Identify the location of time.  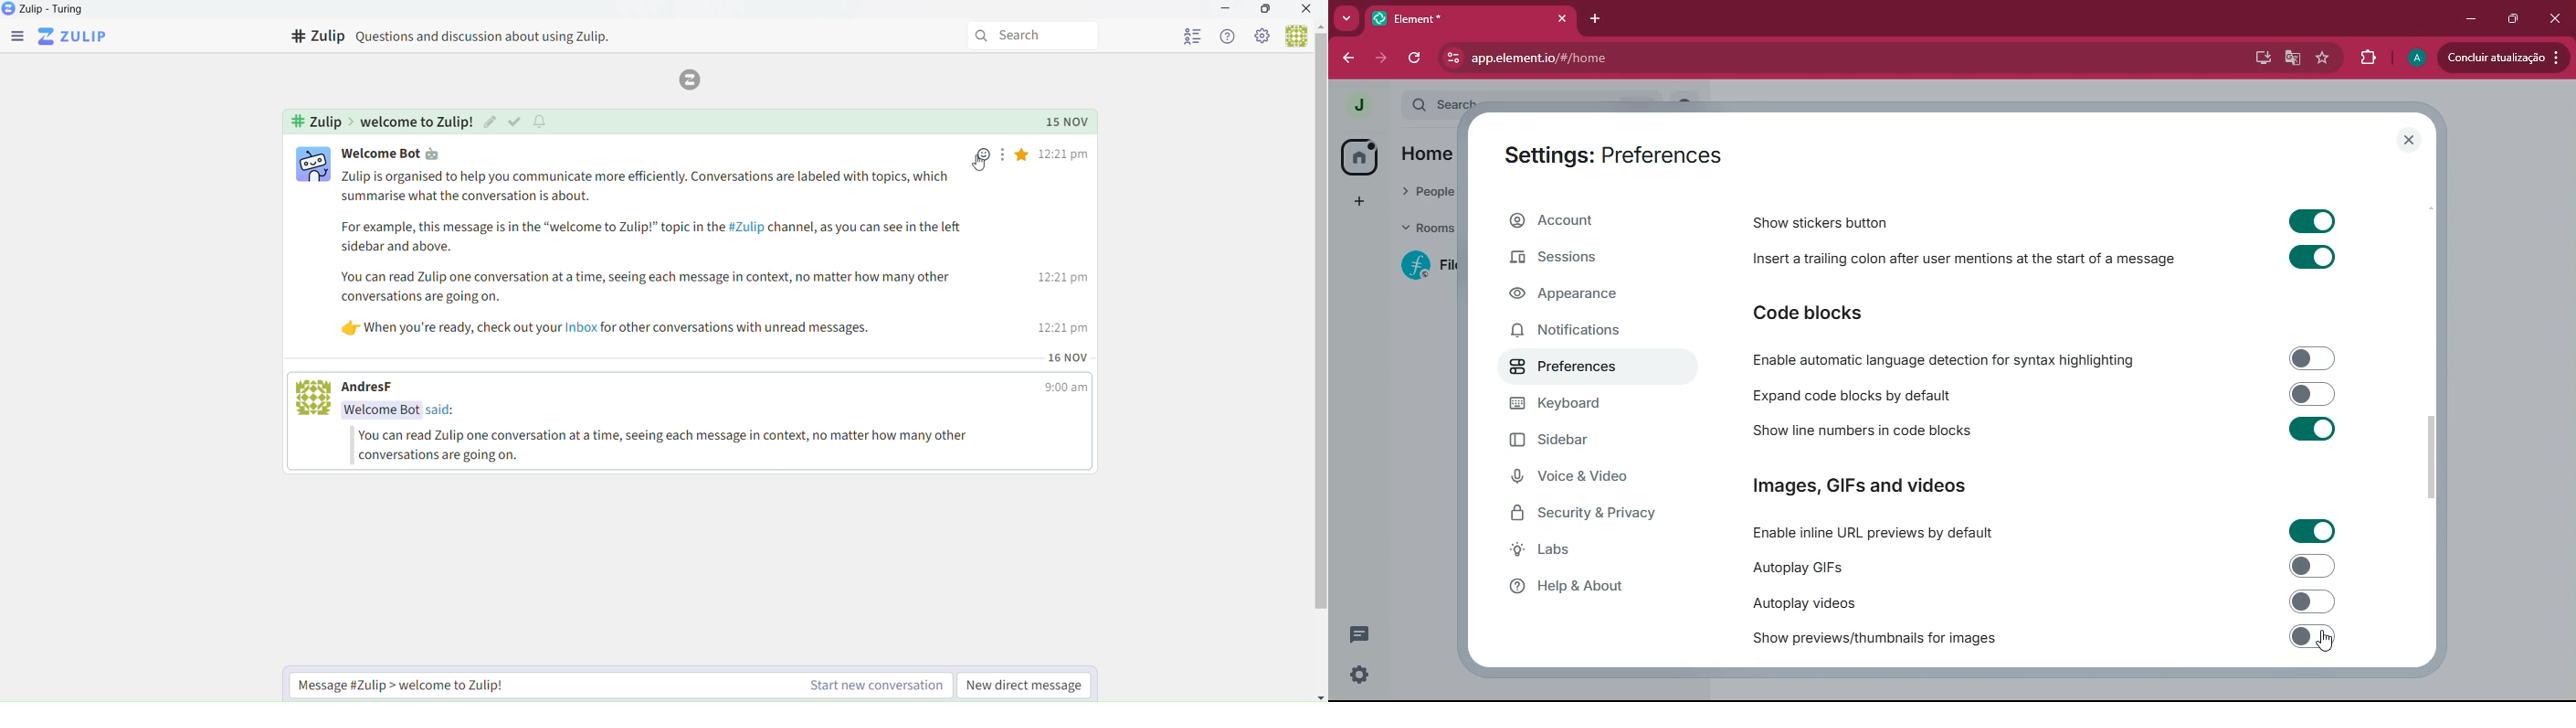
(1068, 389).